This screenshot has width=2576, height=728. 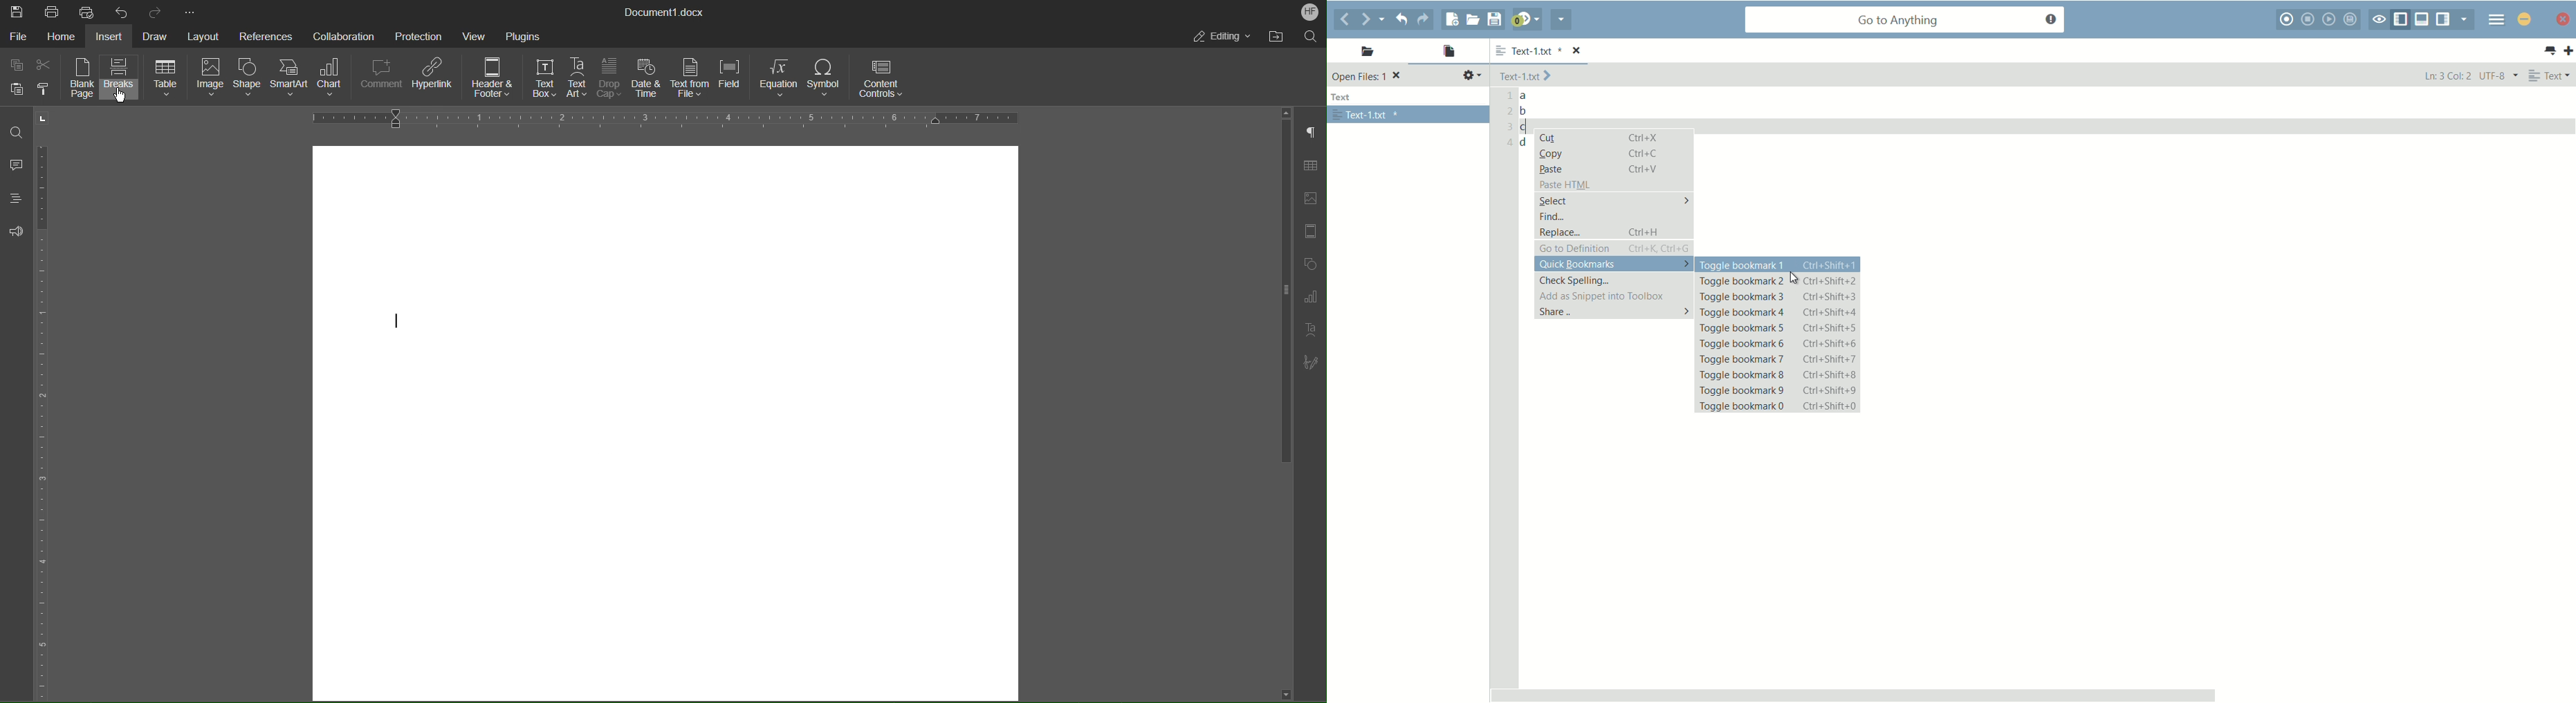 What do you see at coordinates (669, 423) in the screenshot?
I see `Blank page` at bounding box center [669, 423].